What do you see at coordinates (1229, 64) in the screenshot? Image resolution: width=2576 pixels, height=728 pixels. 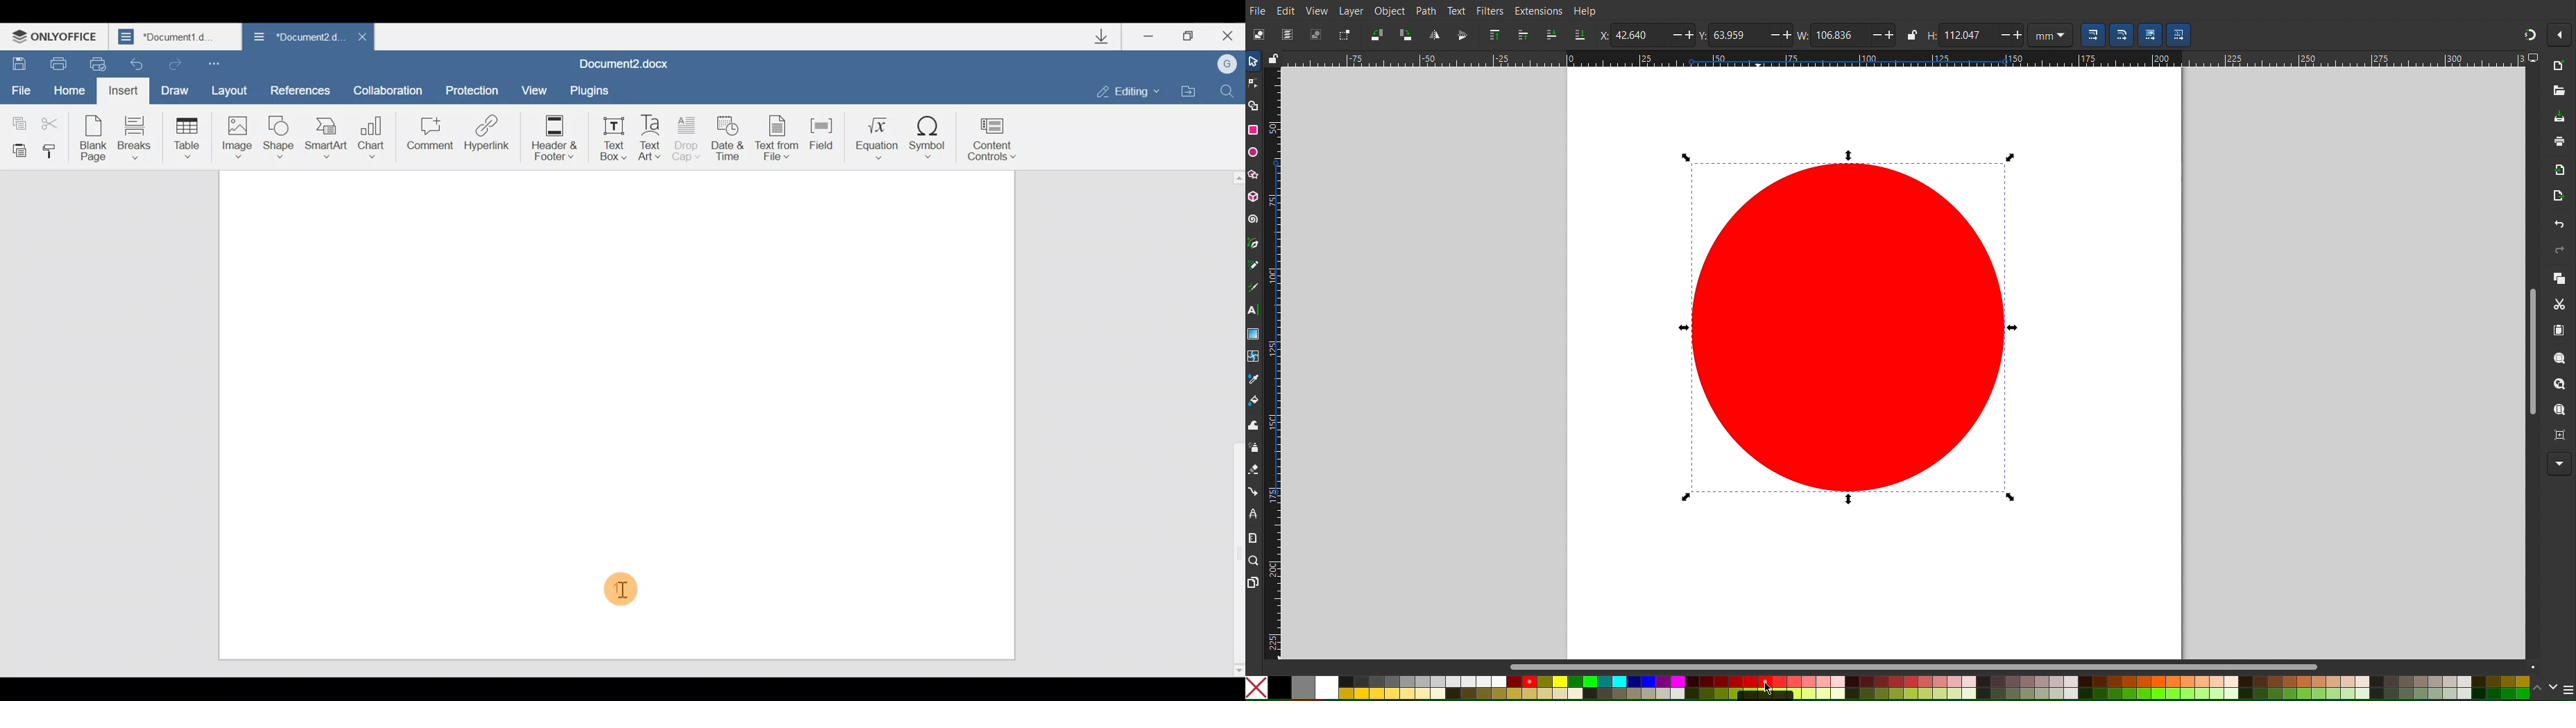 I see `Account name` at bounding box center [1229, 64].